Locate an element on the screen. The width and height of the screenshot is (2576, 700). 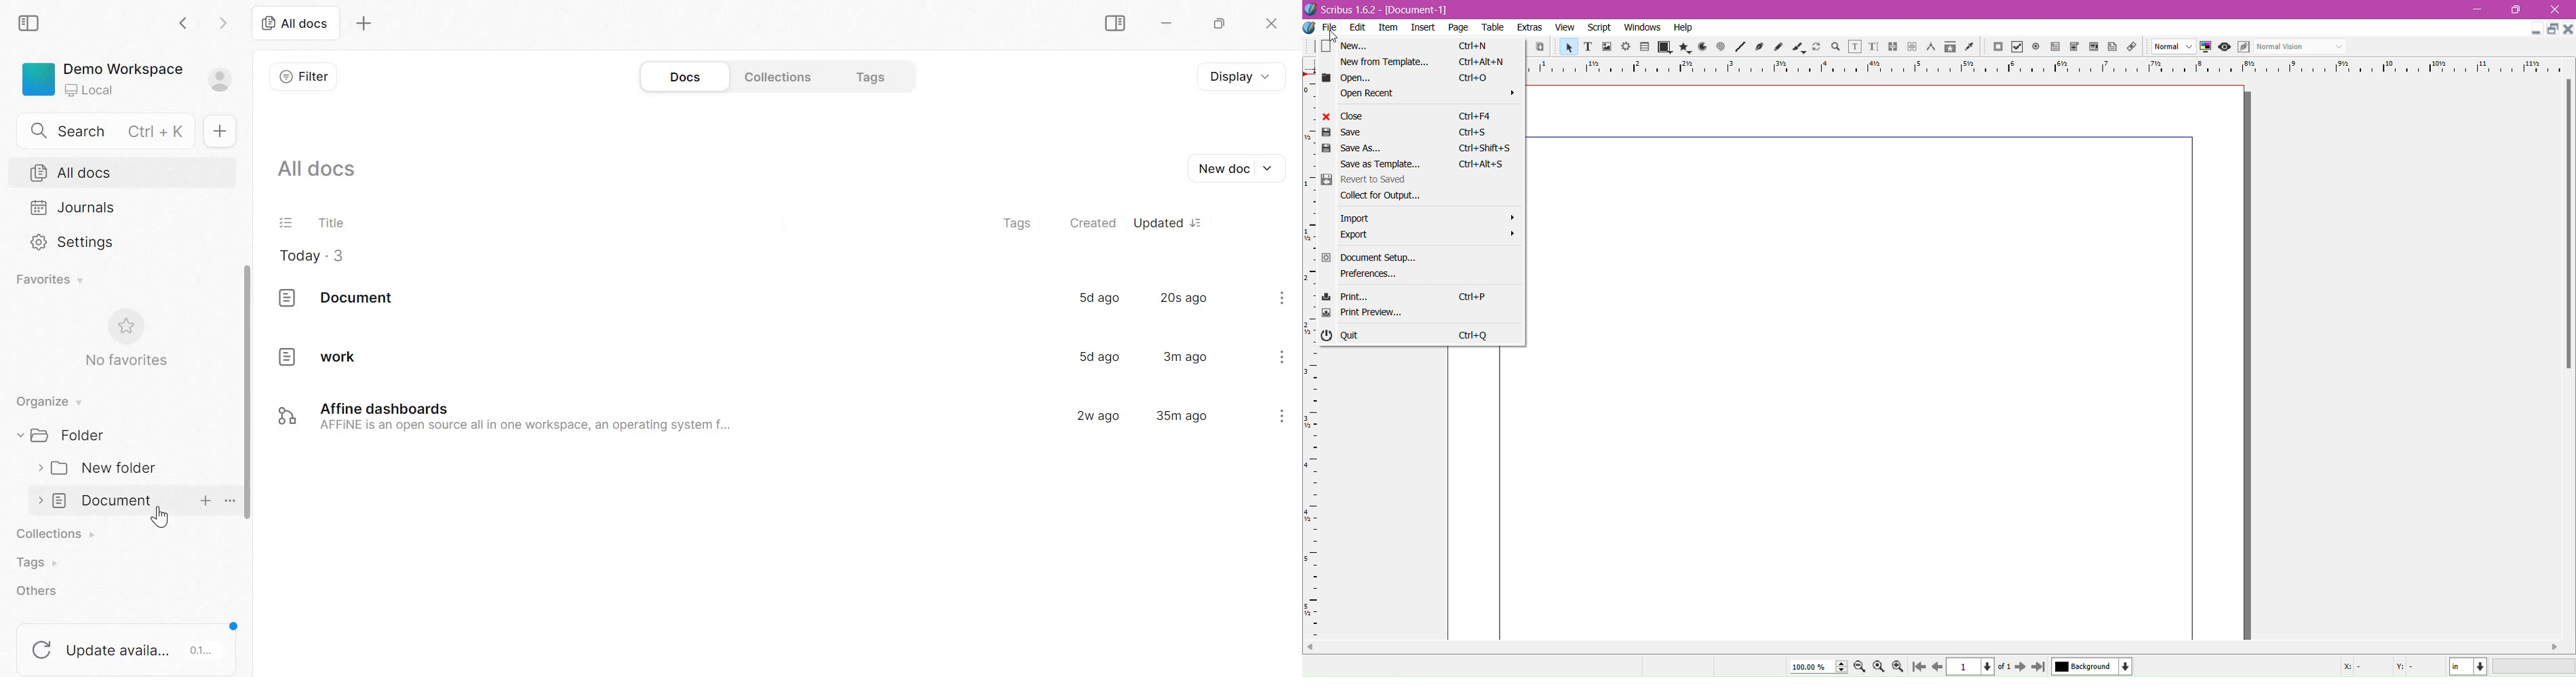
2w ago is located at coordinates (1100, 416).